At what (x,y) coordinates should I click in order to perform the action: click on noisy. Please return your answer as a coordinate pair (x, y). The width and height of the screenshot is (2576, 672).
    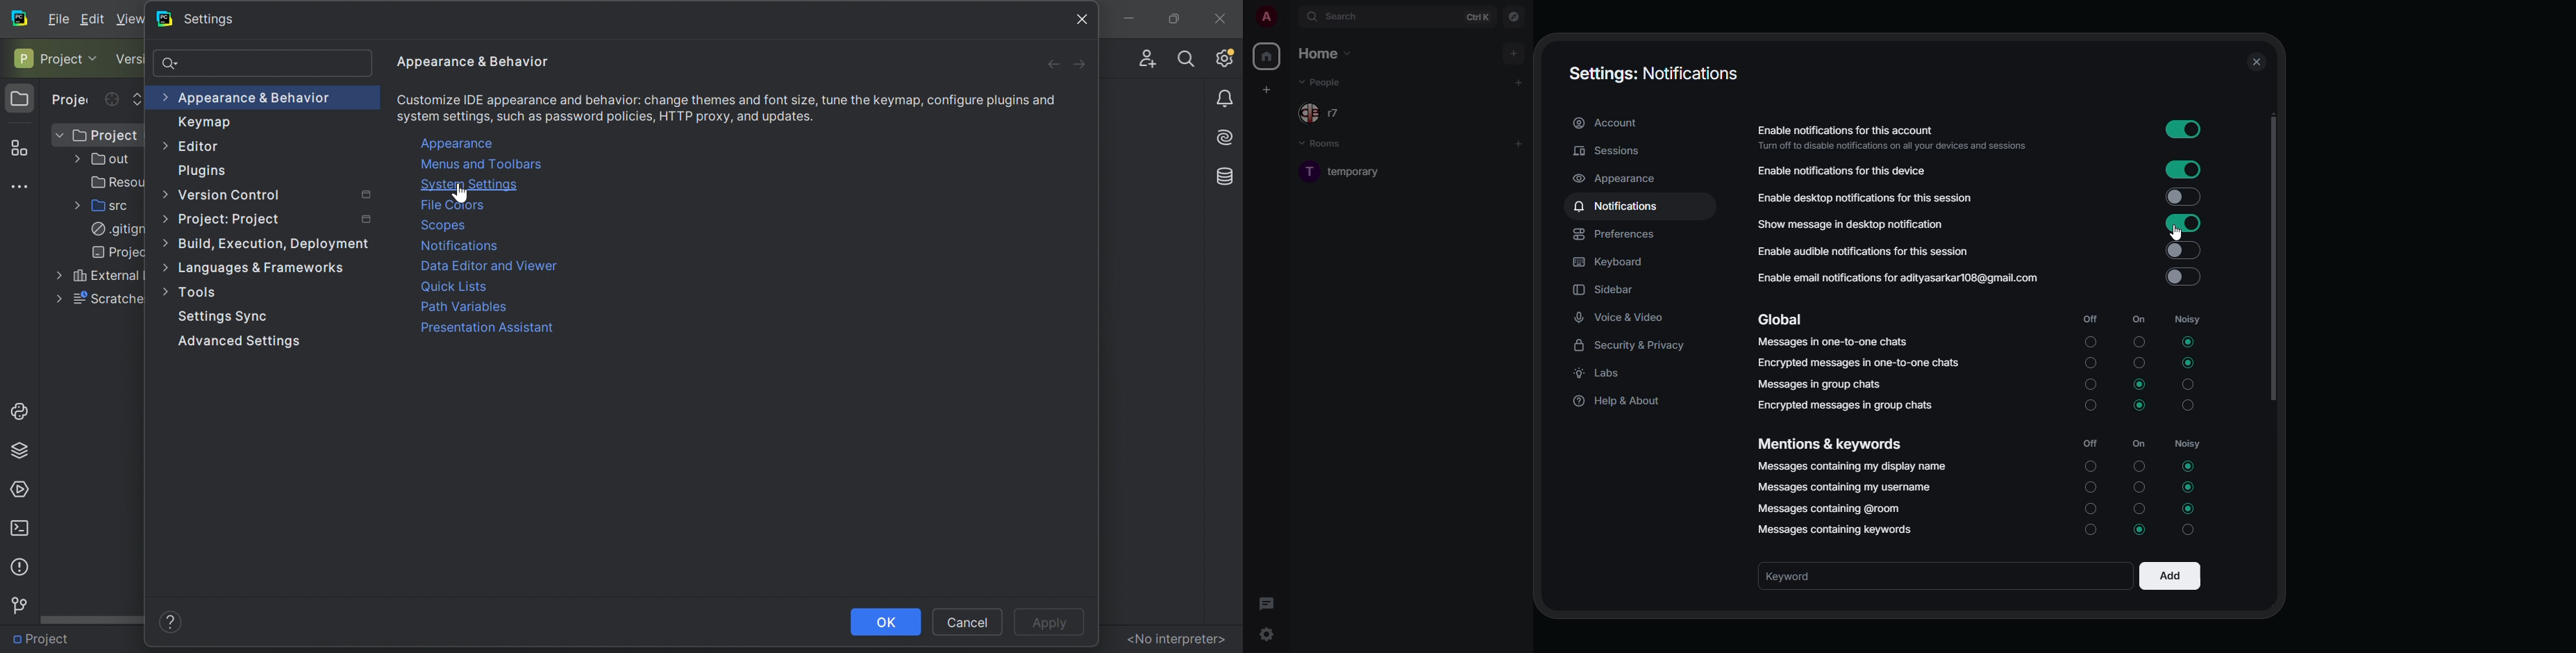
    Looking at the image, I should click on (2193, 320).